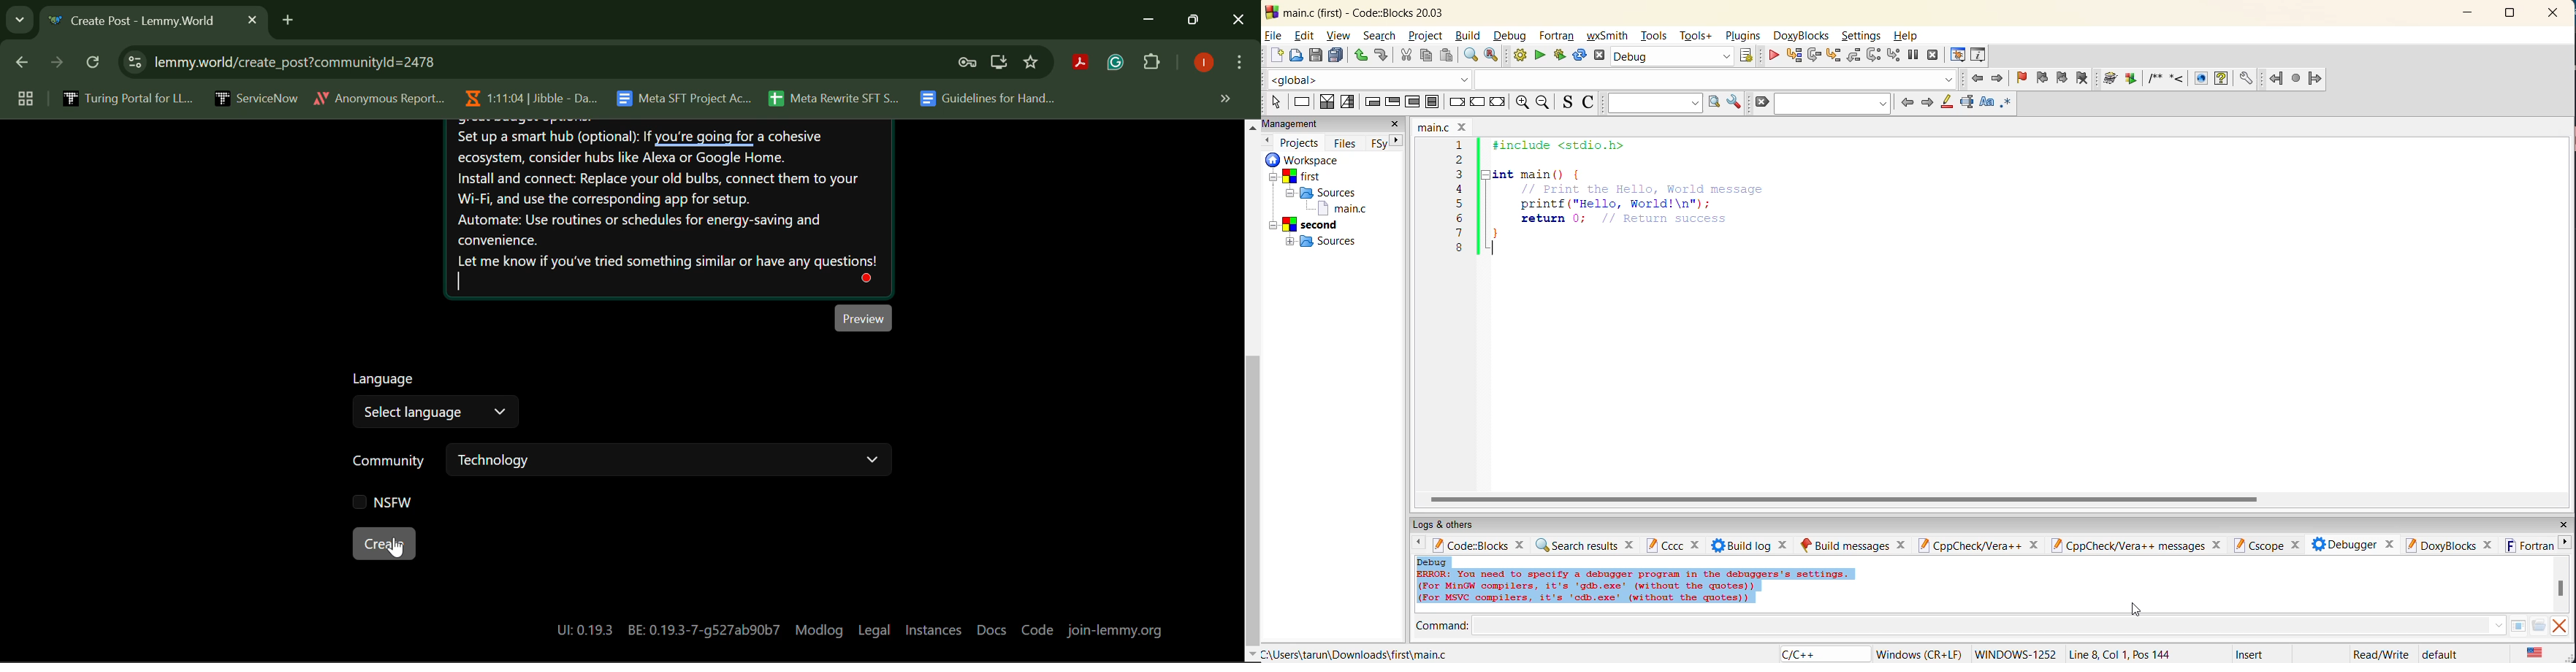 The image size is (2576, 672). Describe the element at coordinates (1949, 103) in the screenshot. I see `highlight` at that location.